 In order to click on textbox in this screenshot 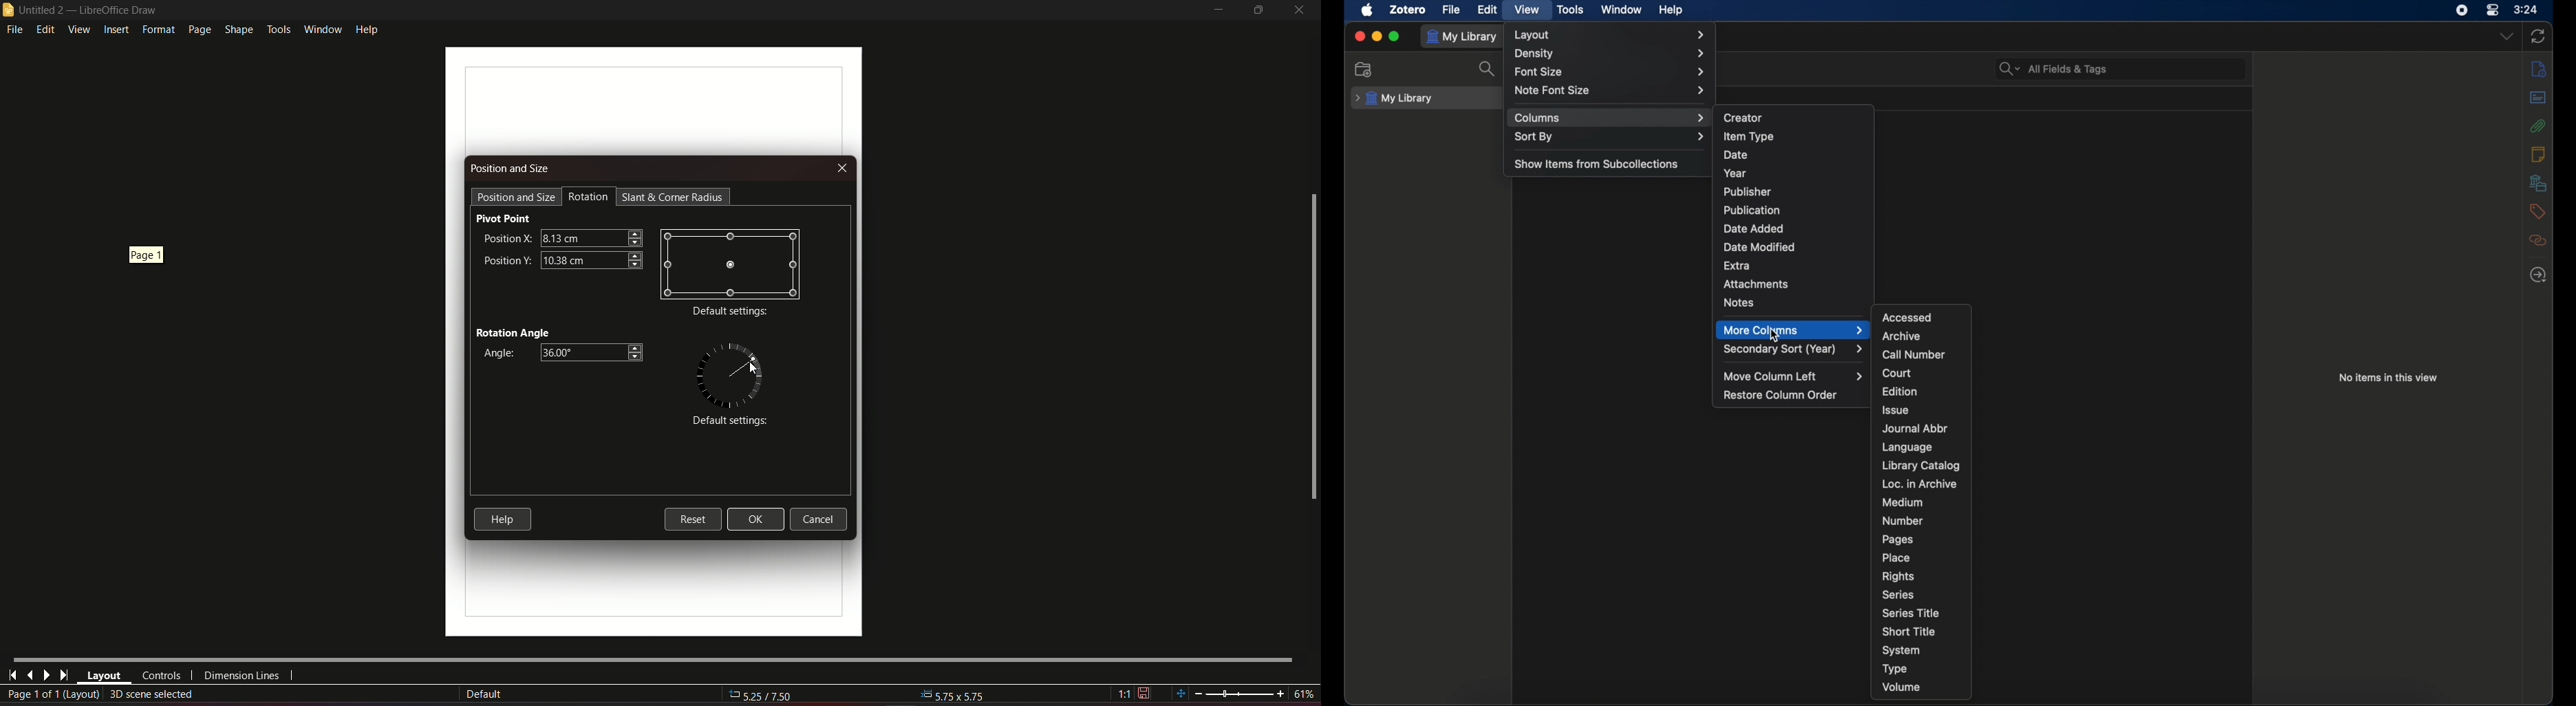, I will do `click(594, 352)`.